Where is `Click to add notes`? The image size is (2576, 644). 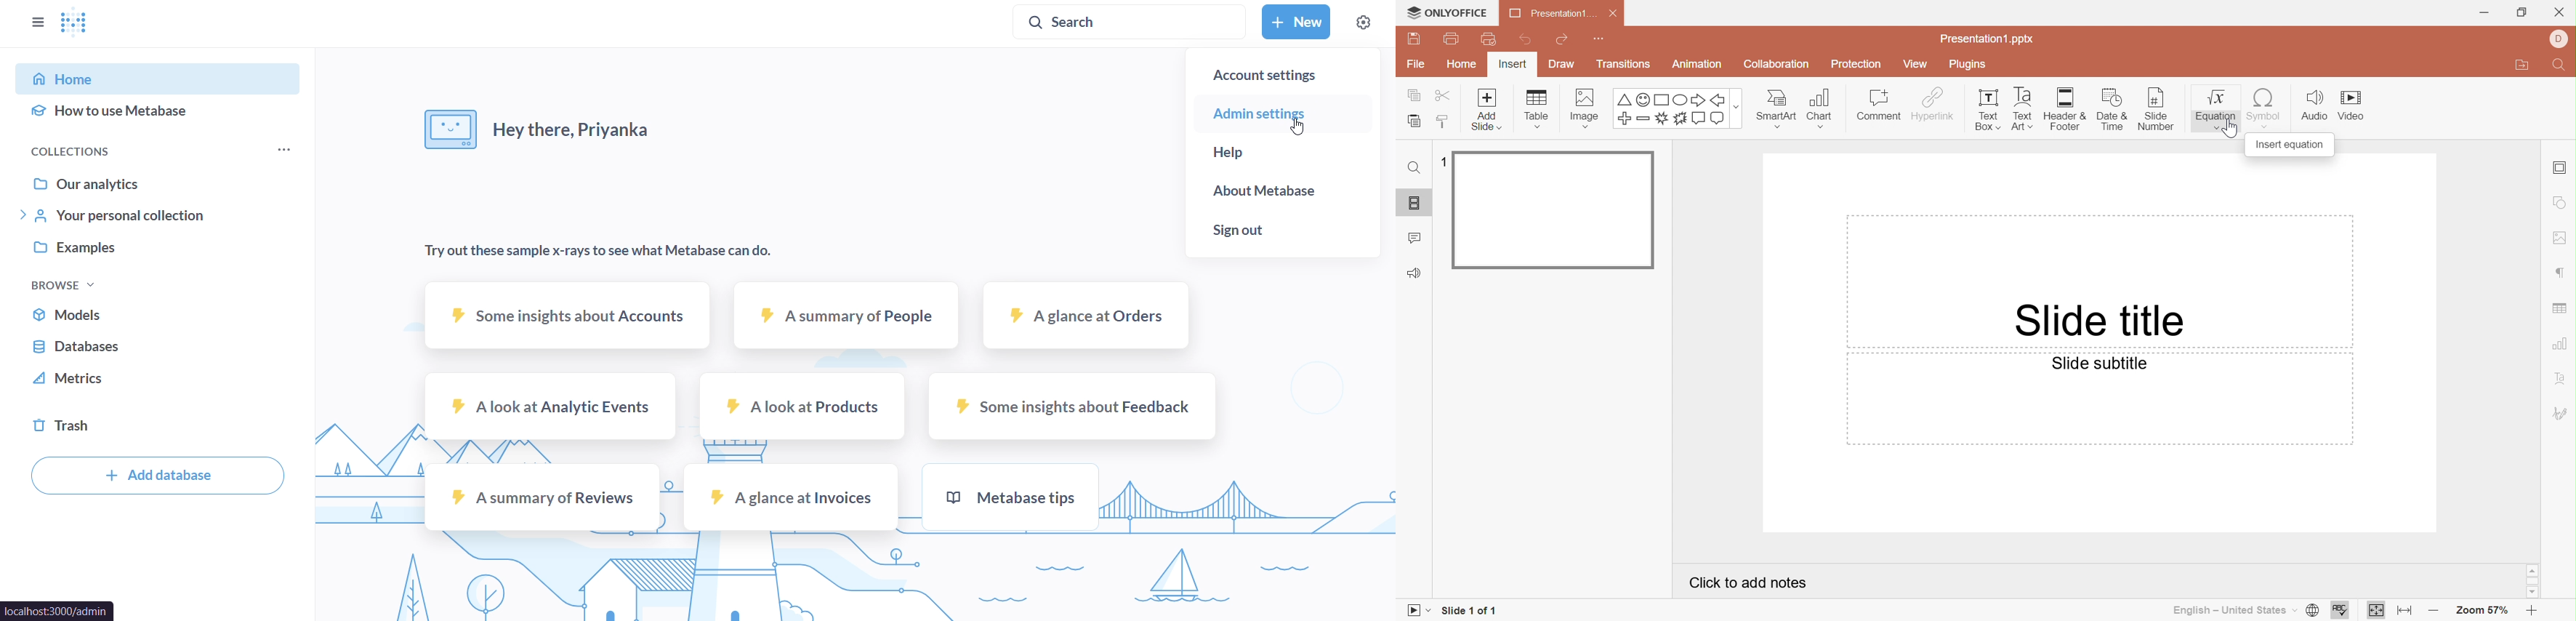 Click to add notes is located at coordinates (1747, 582).